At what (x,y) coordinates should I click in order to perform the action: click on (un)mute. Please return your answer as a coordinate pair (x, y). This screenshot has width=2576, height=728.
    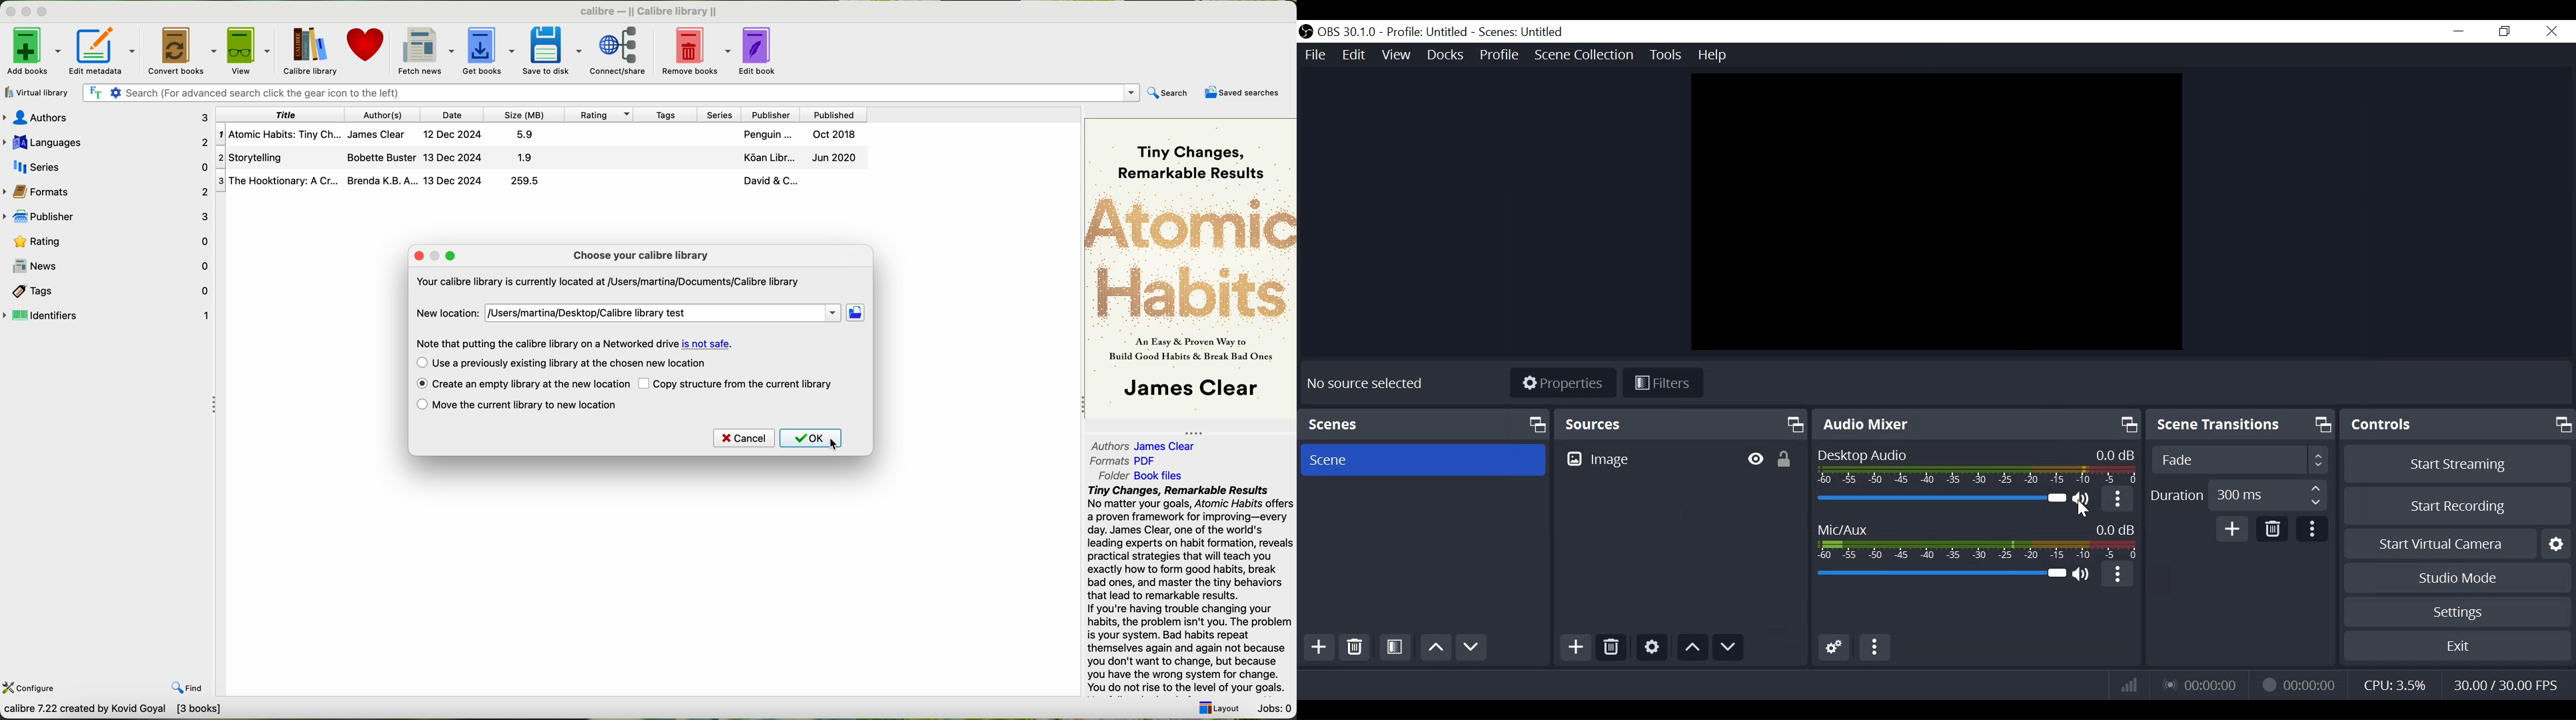
    Looking at the image, I should click on (2082, 575).